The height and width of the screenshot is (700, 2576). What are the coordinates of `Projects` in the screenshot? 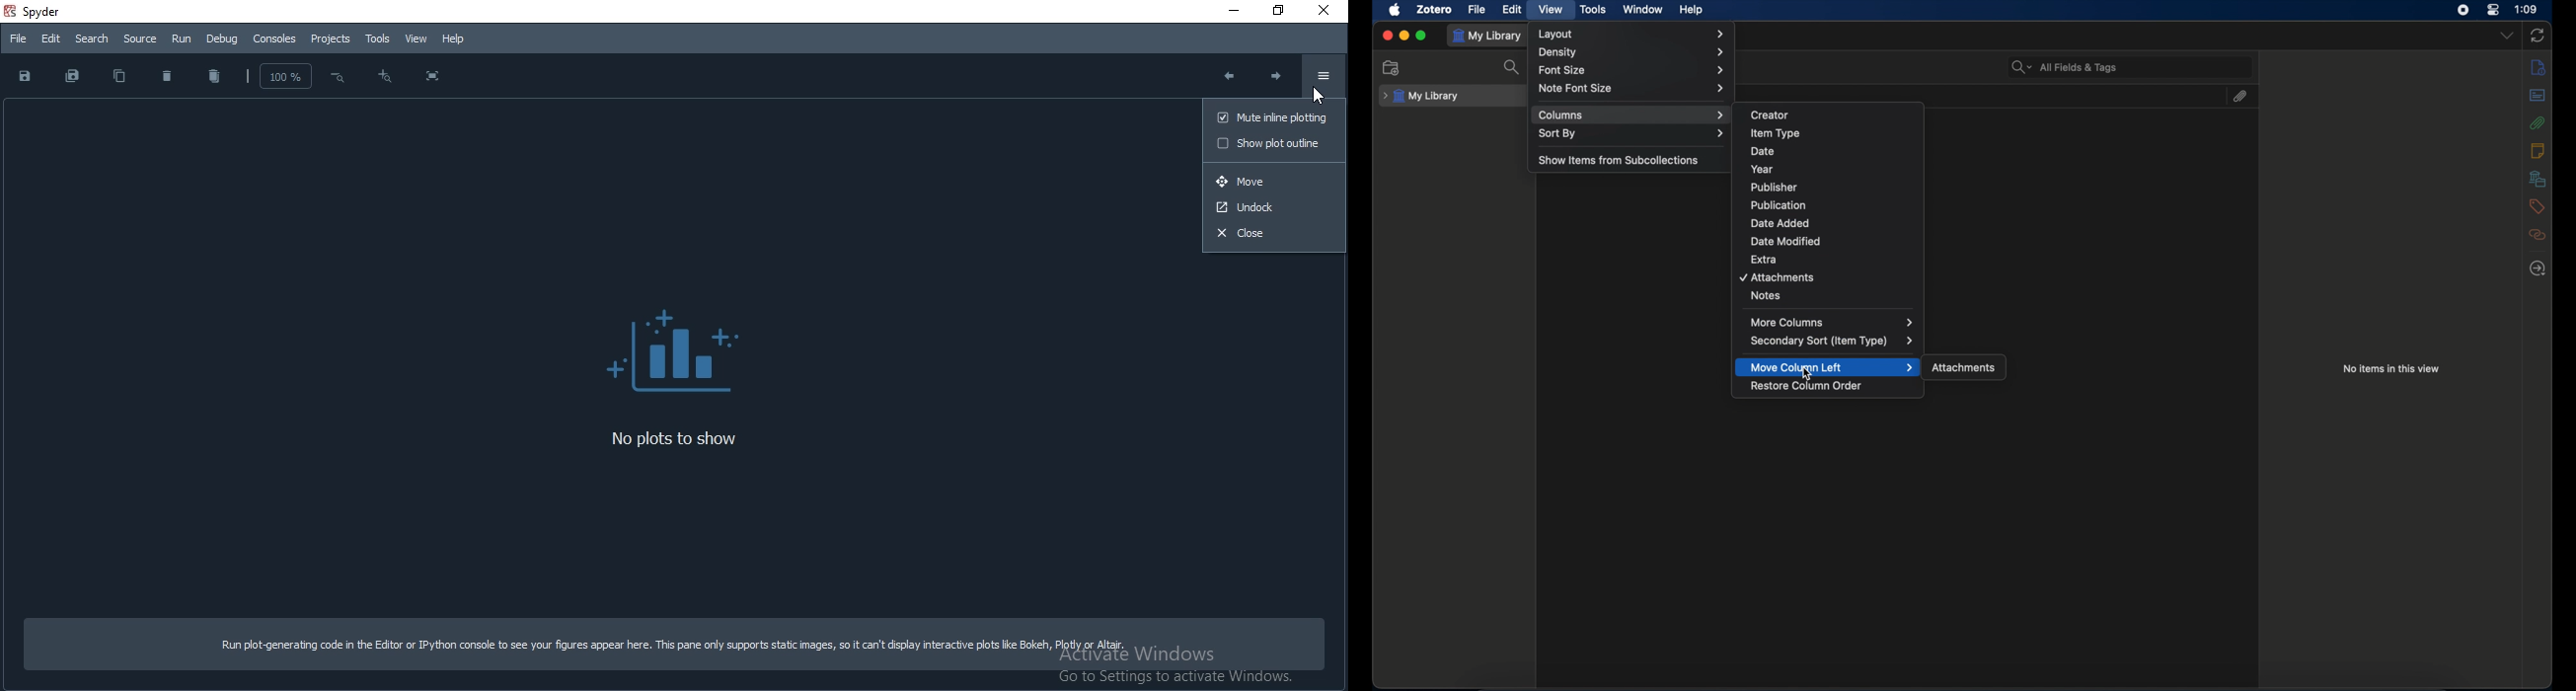 It's located at (331, 38).